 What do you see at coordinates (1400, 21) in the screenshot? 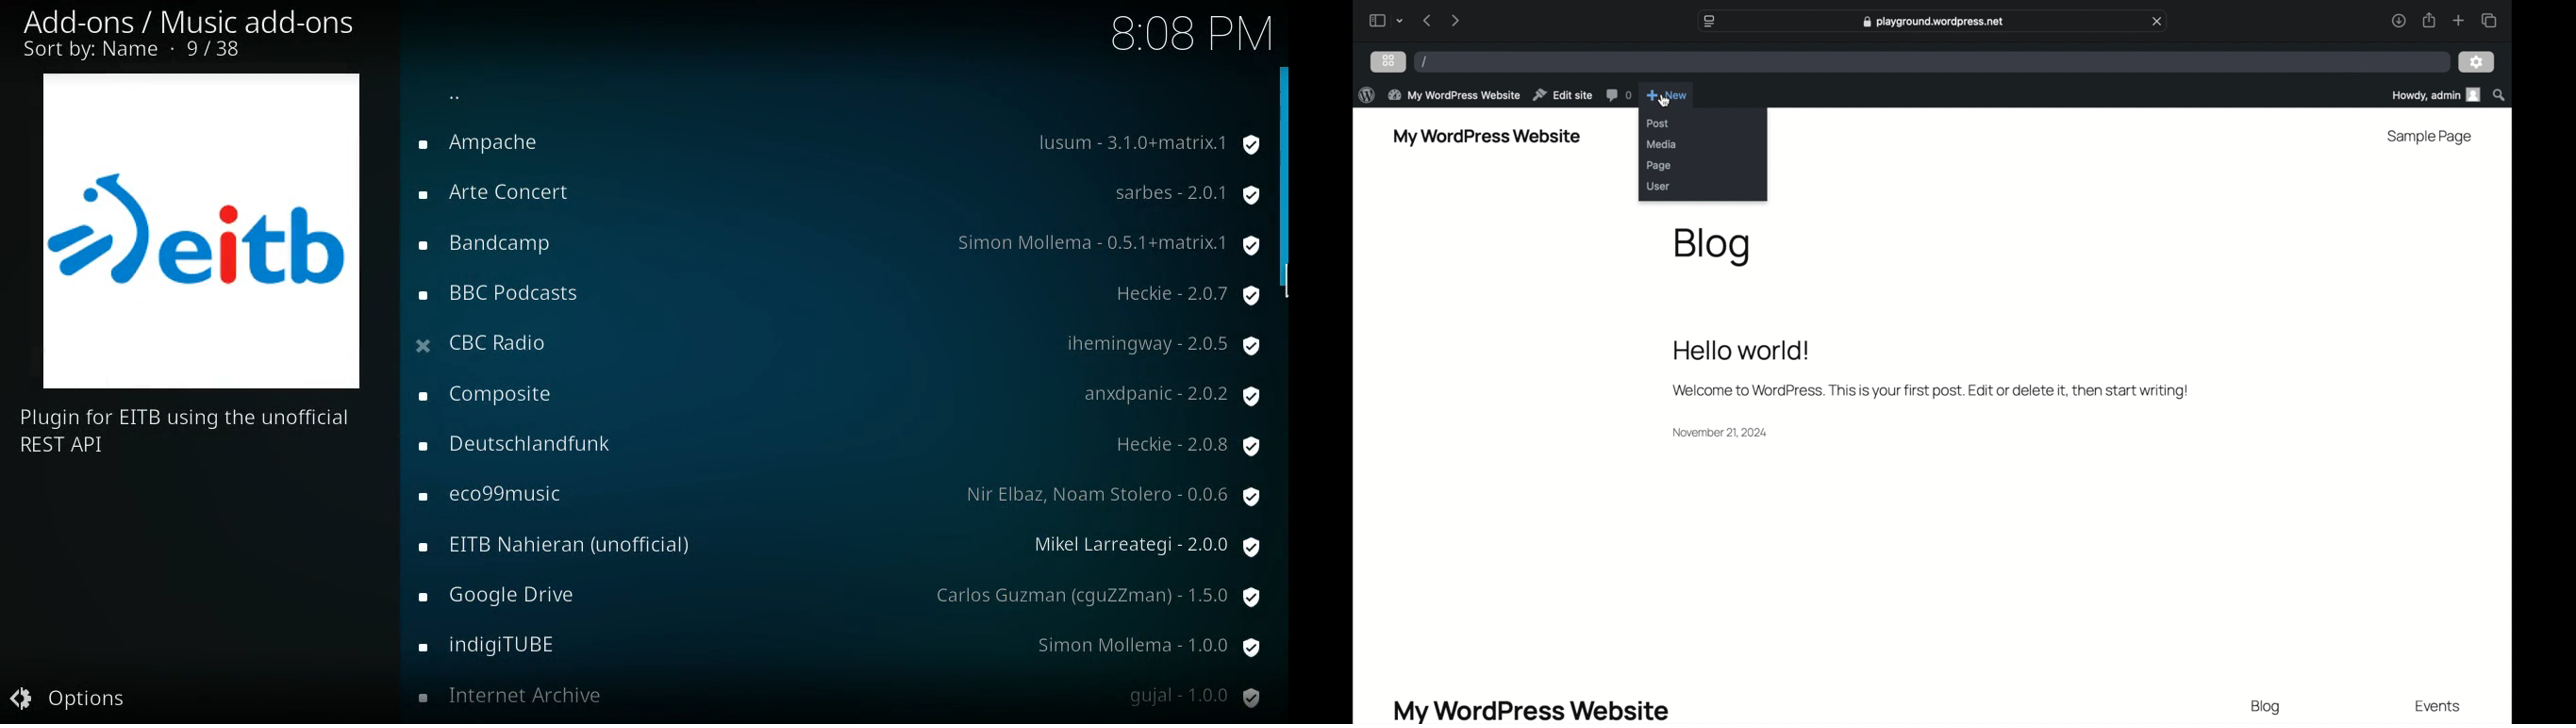
I see `dropdown` at bounding box center [1400, 21].